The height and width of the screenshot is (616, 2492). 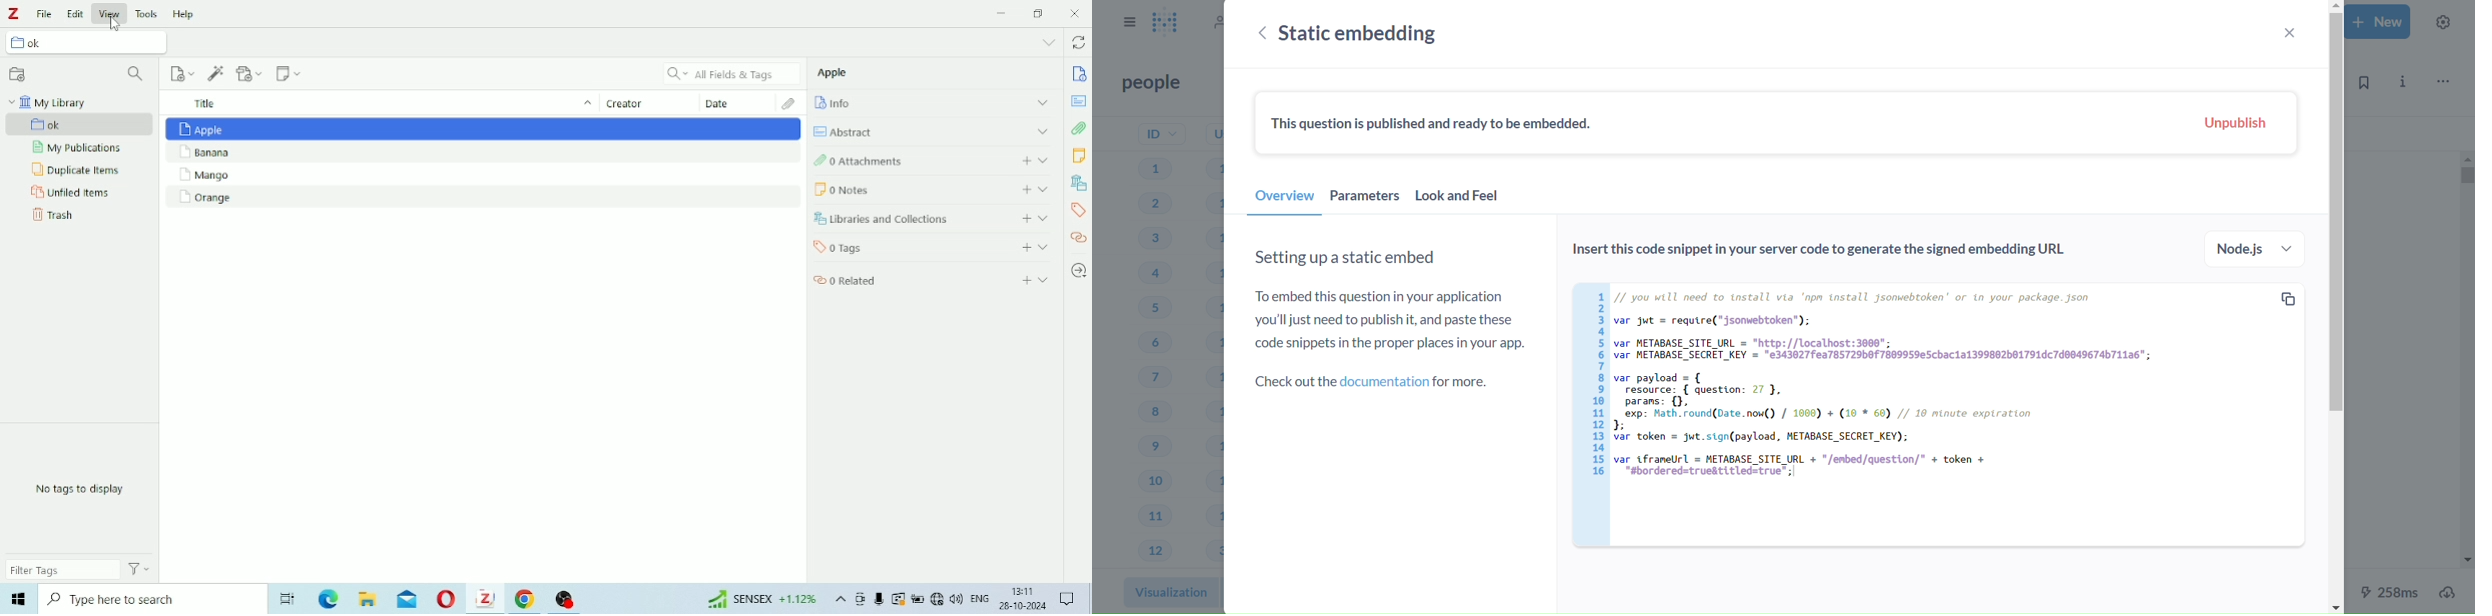 I want to click on Edge browser, so click(x=326, y=601).